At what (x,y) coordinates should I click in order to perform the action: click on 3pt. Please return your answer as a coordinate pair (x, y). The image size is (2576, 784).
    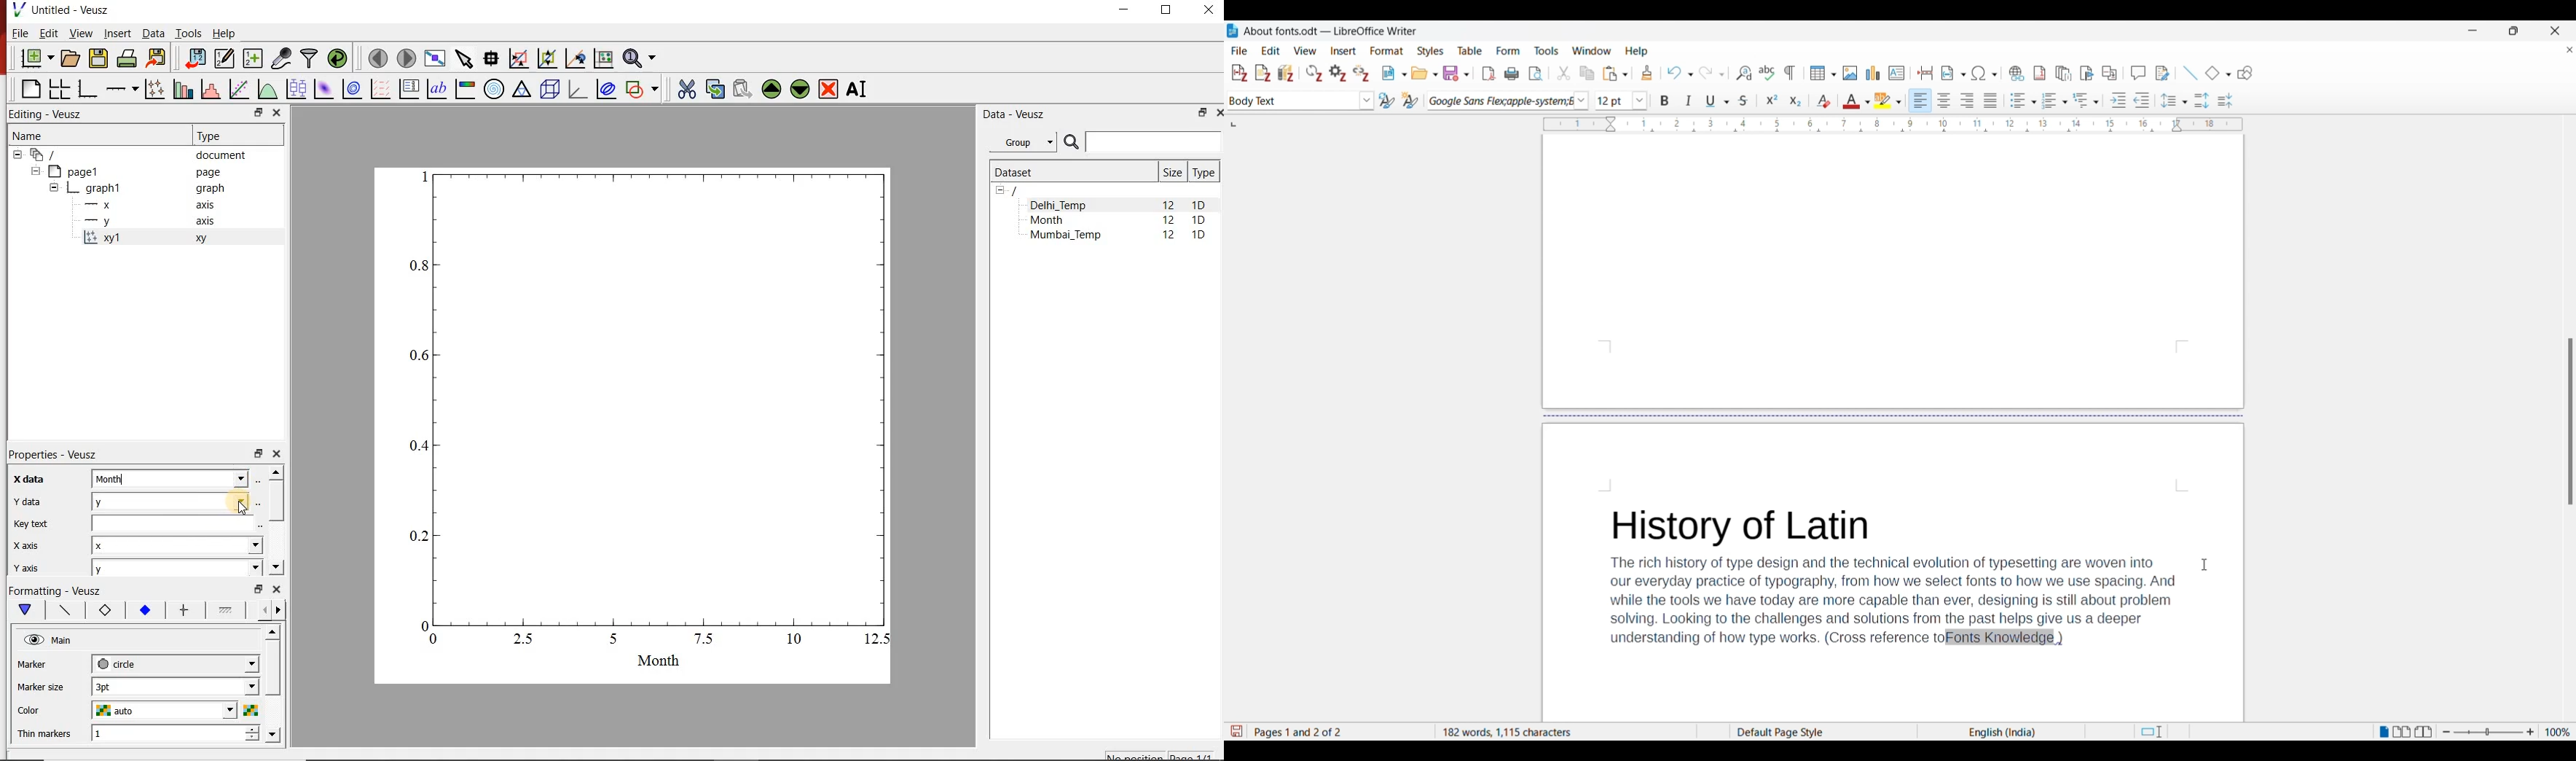
    Looking at the image, I should click on (176, 687).